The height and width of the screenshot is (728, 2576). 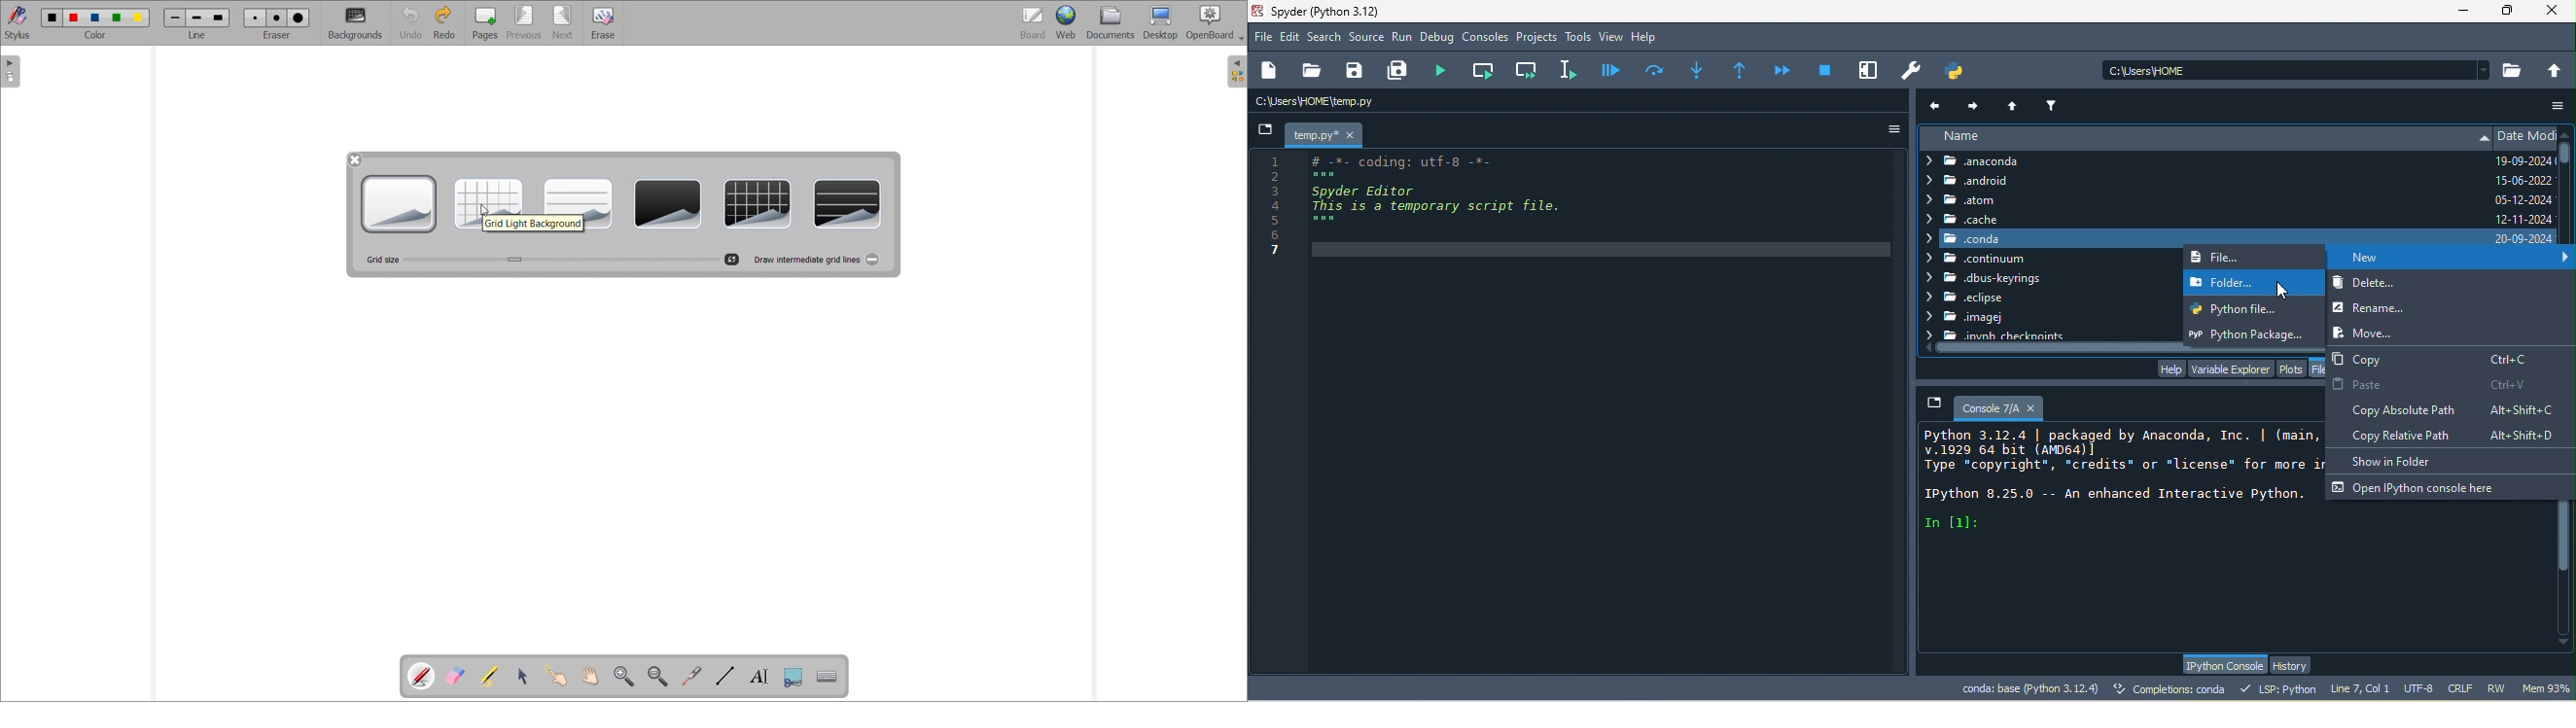 What do you see at coordinates (2556, 69) in the screenshot?
I see `change to parent directory` at bounding box center [2556, 69].